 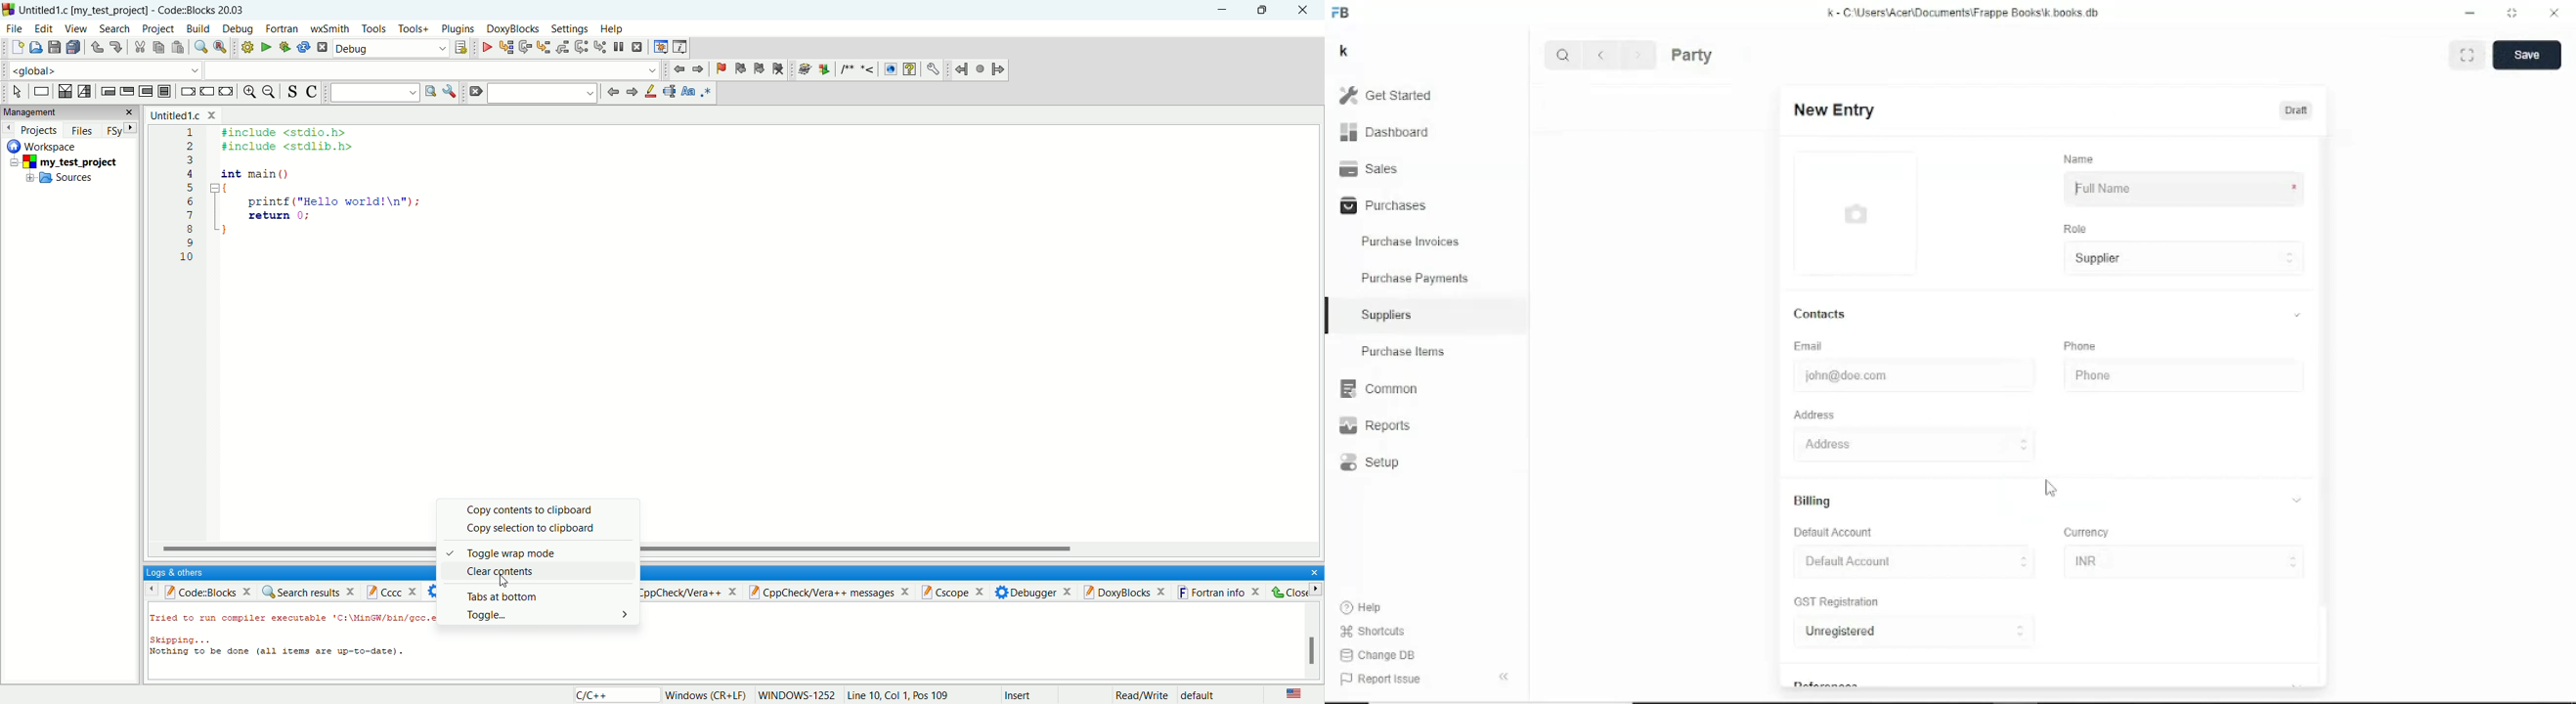 What do you see at coordinates (158, 695) in the screenshot?
I see `location` at bounding box center [158, 695].